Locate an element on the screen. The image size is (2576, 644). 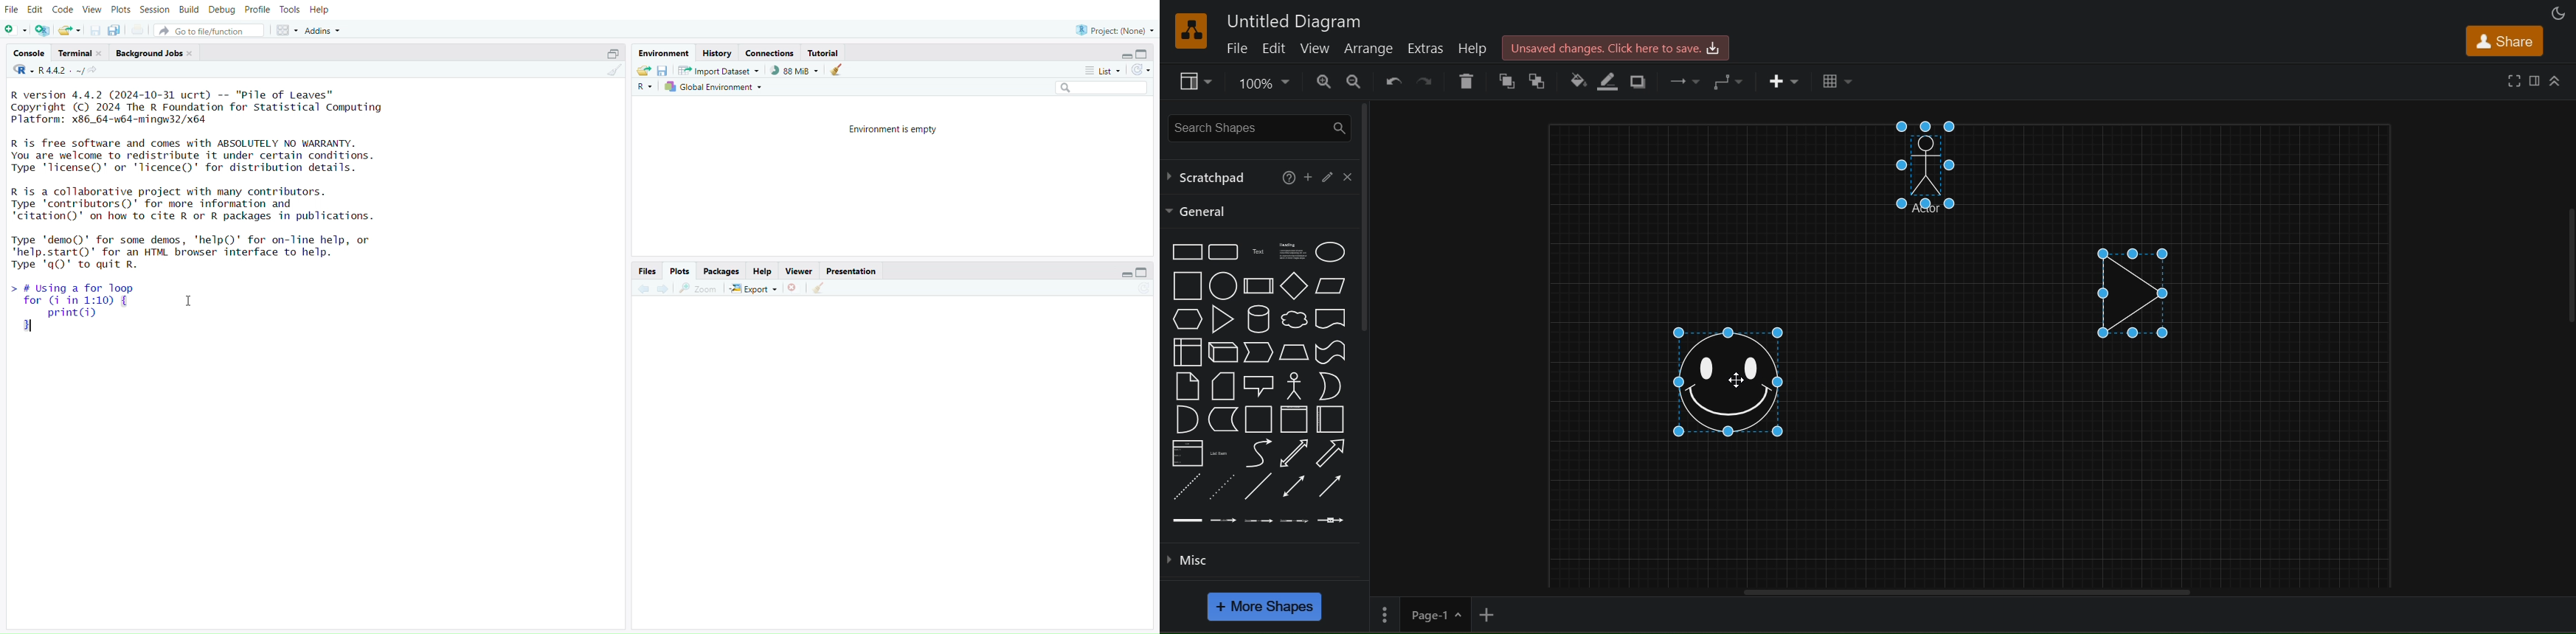
collapse is located at coordinates (1146, 53).